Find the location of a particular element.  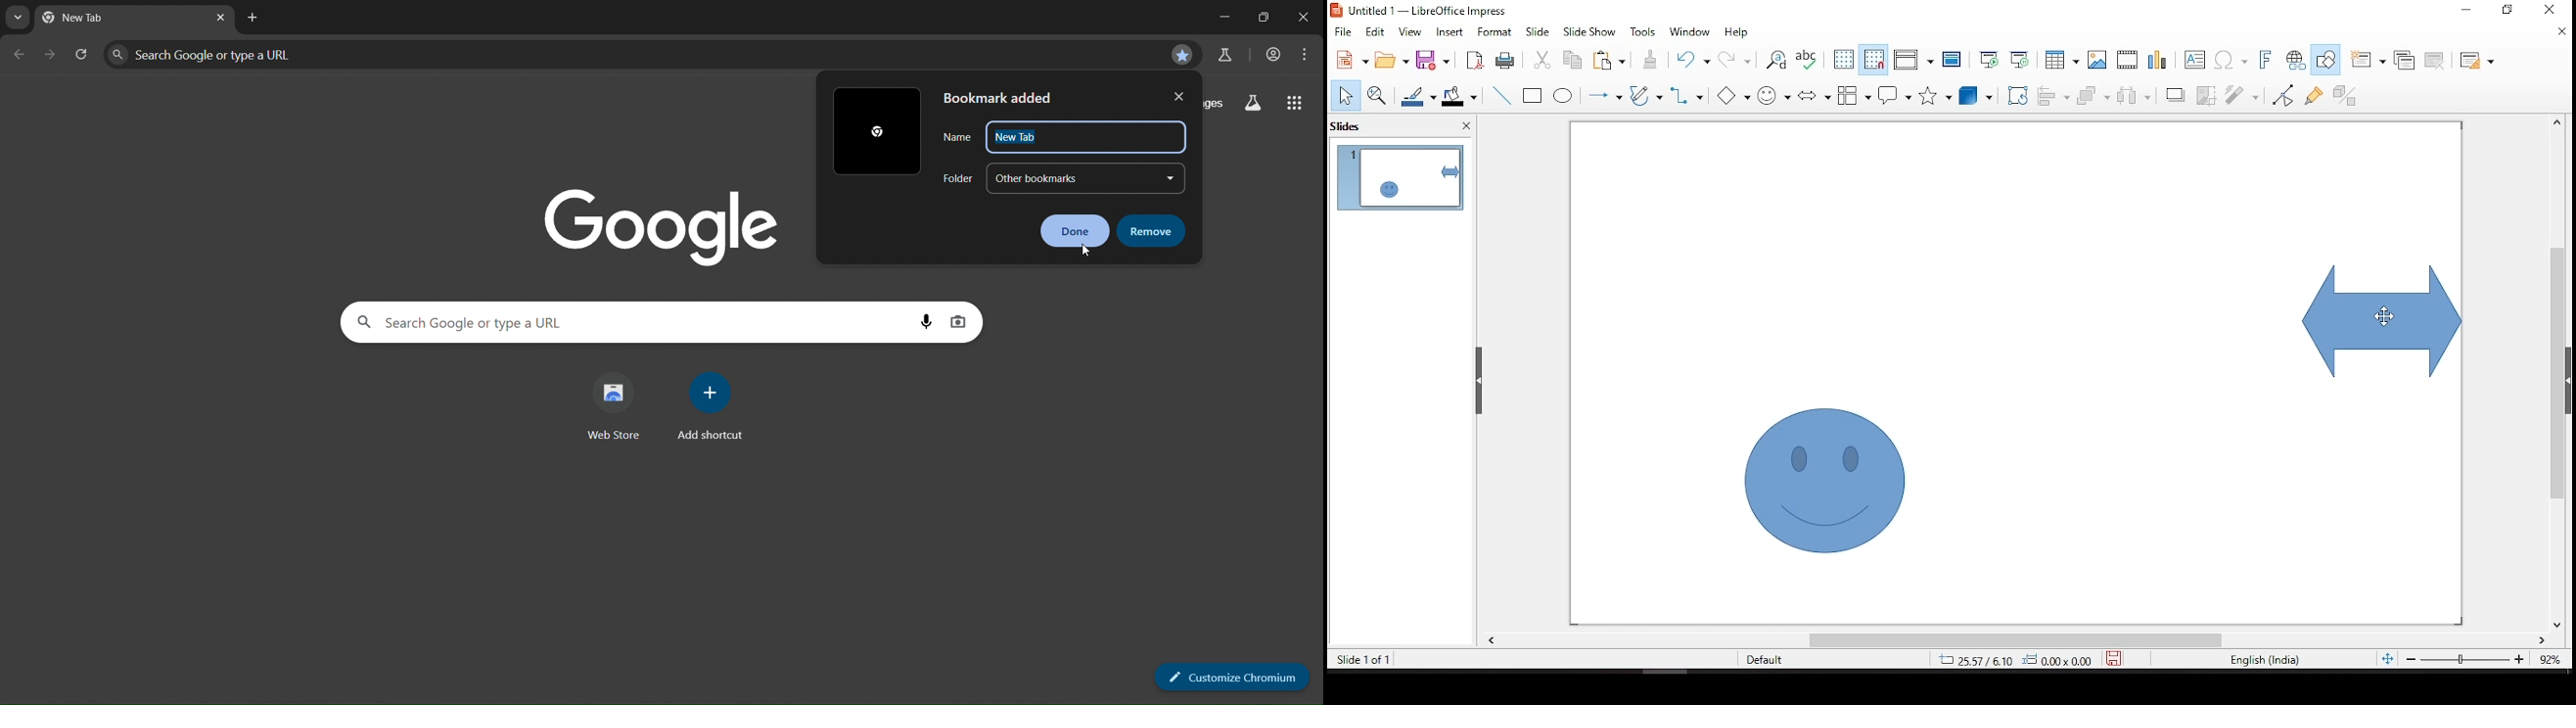

slides is located at coordinates (1352, 125).